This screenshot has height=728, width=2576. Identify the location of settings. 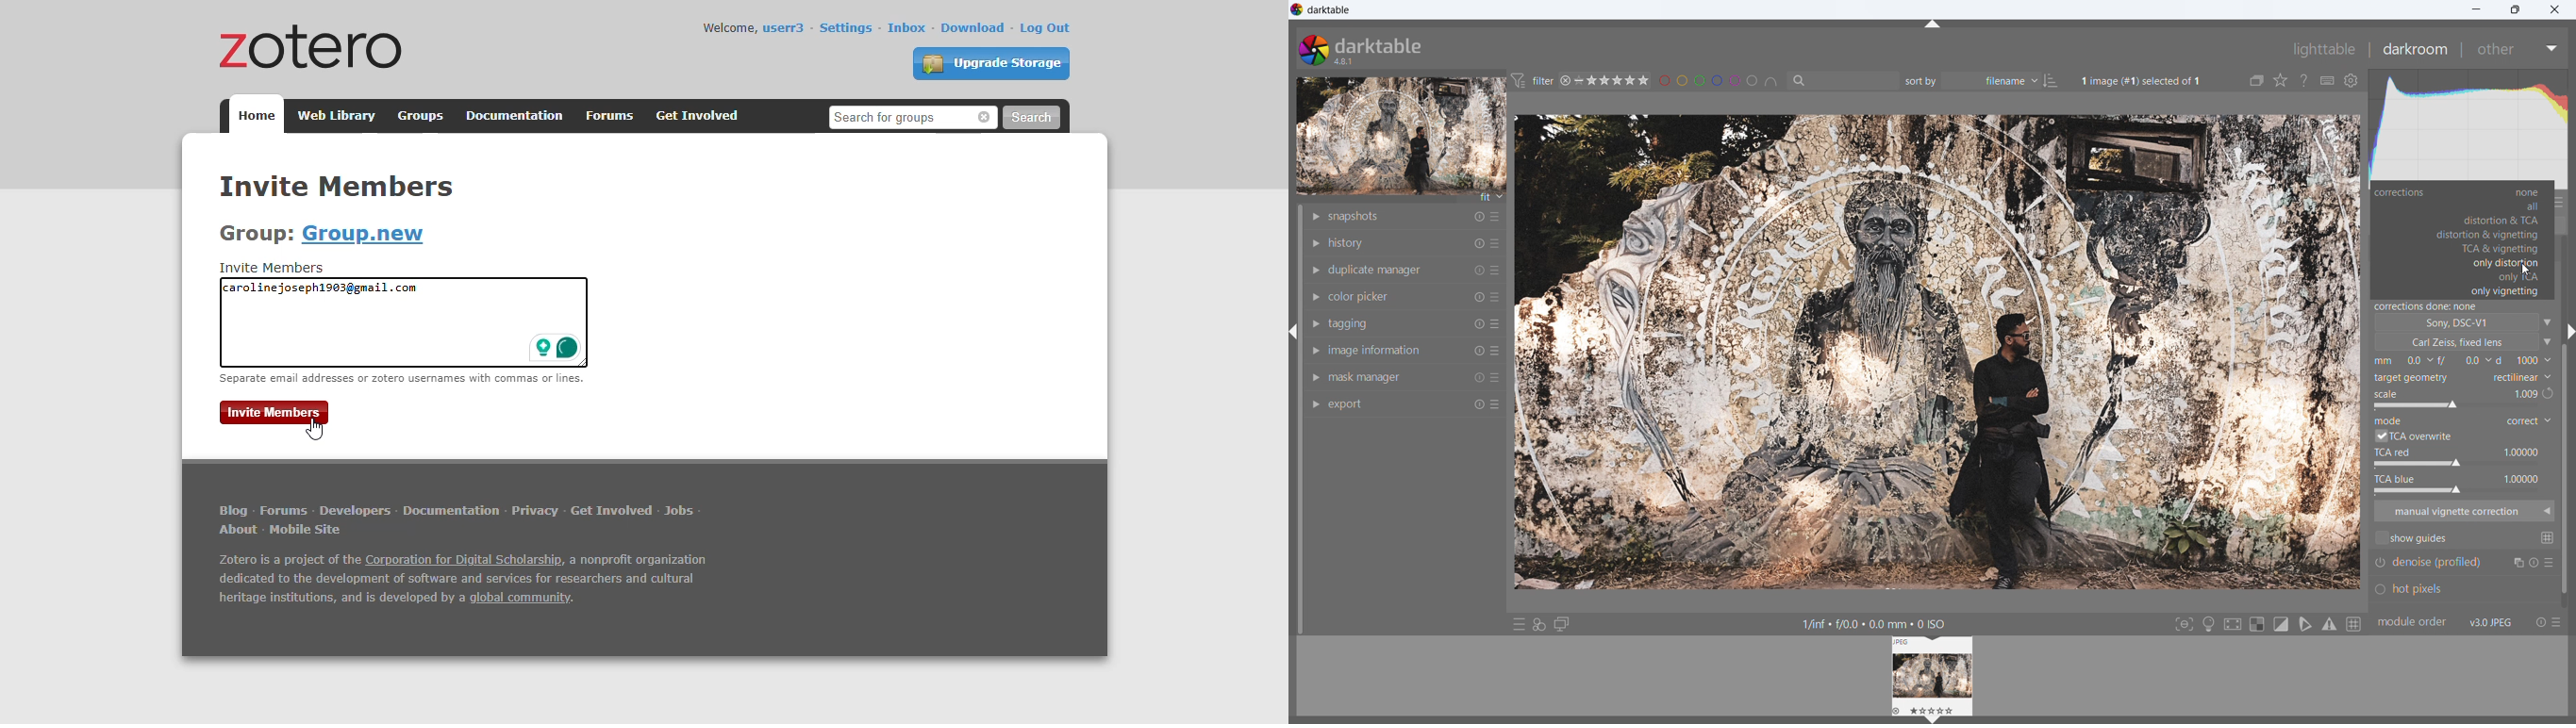
(845, 27).